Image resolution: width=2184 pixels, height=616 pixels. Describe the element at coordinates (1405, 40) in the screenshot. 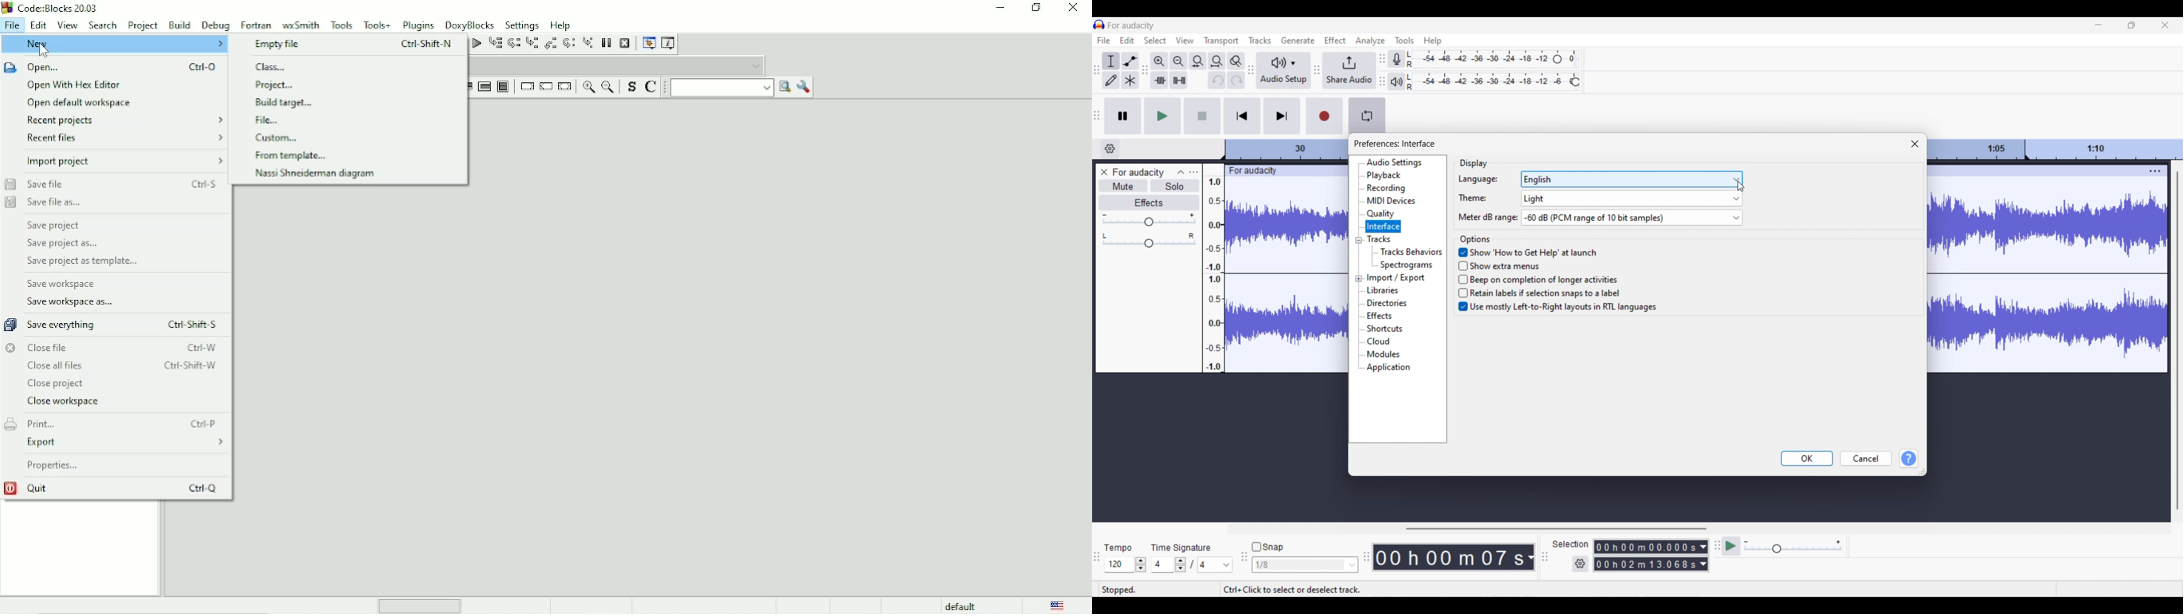

I see `Tools menu` at that location.